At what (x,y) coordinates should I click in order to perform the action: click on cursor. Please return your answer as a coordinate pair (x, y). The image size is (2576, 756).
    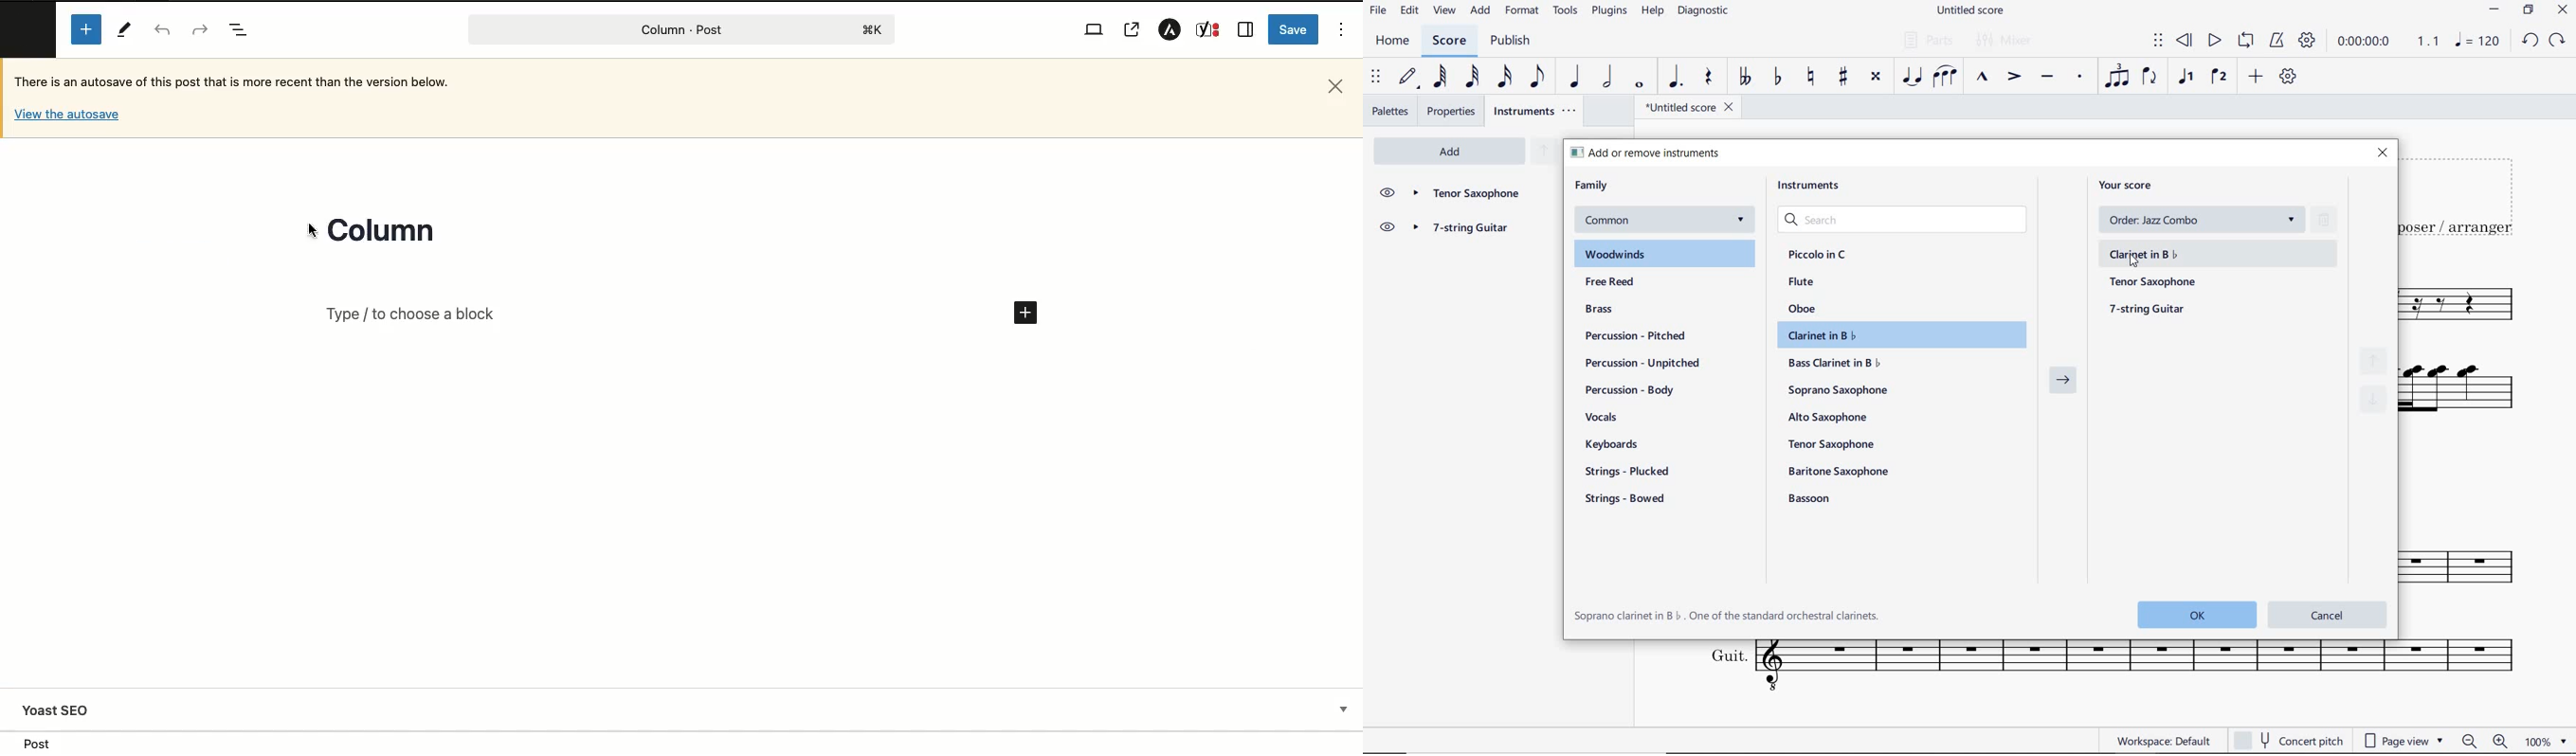
    Looking at the image, I should click on (2135, 262).